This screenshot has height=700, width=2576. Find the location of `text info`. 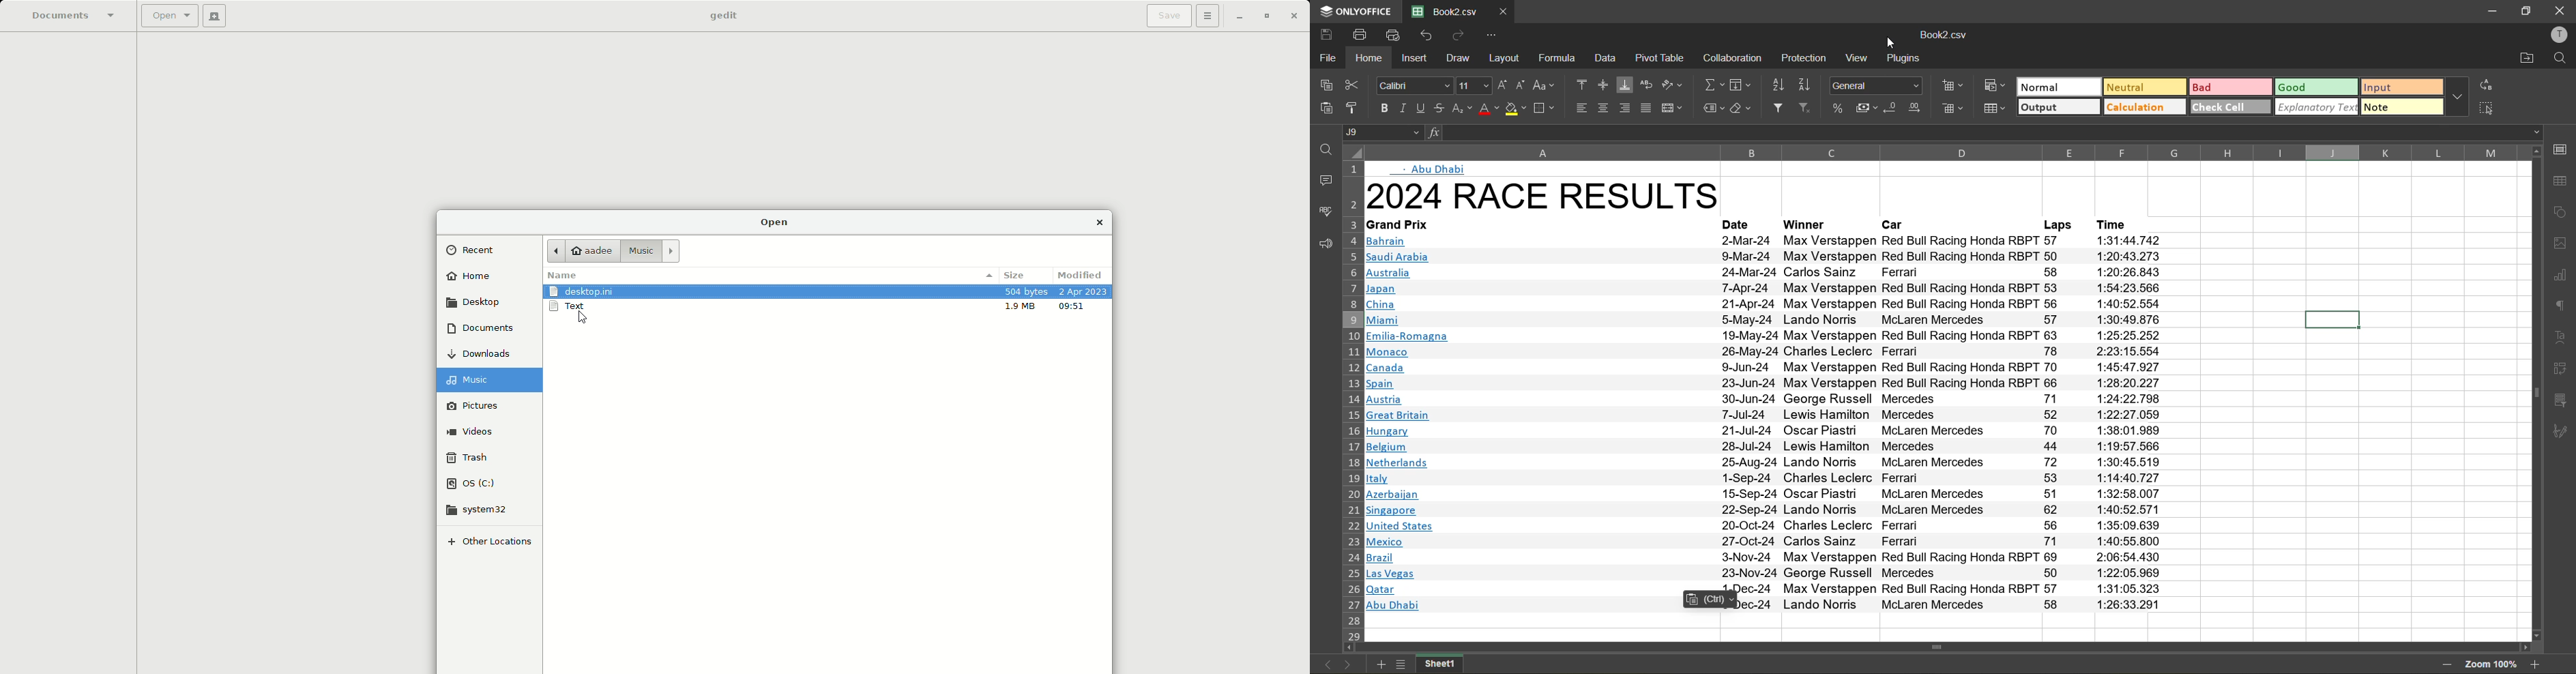

text info is located at coordinates (1764, 369).